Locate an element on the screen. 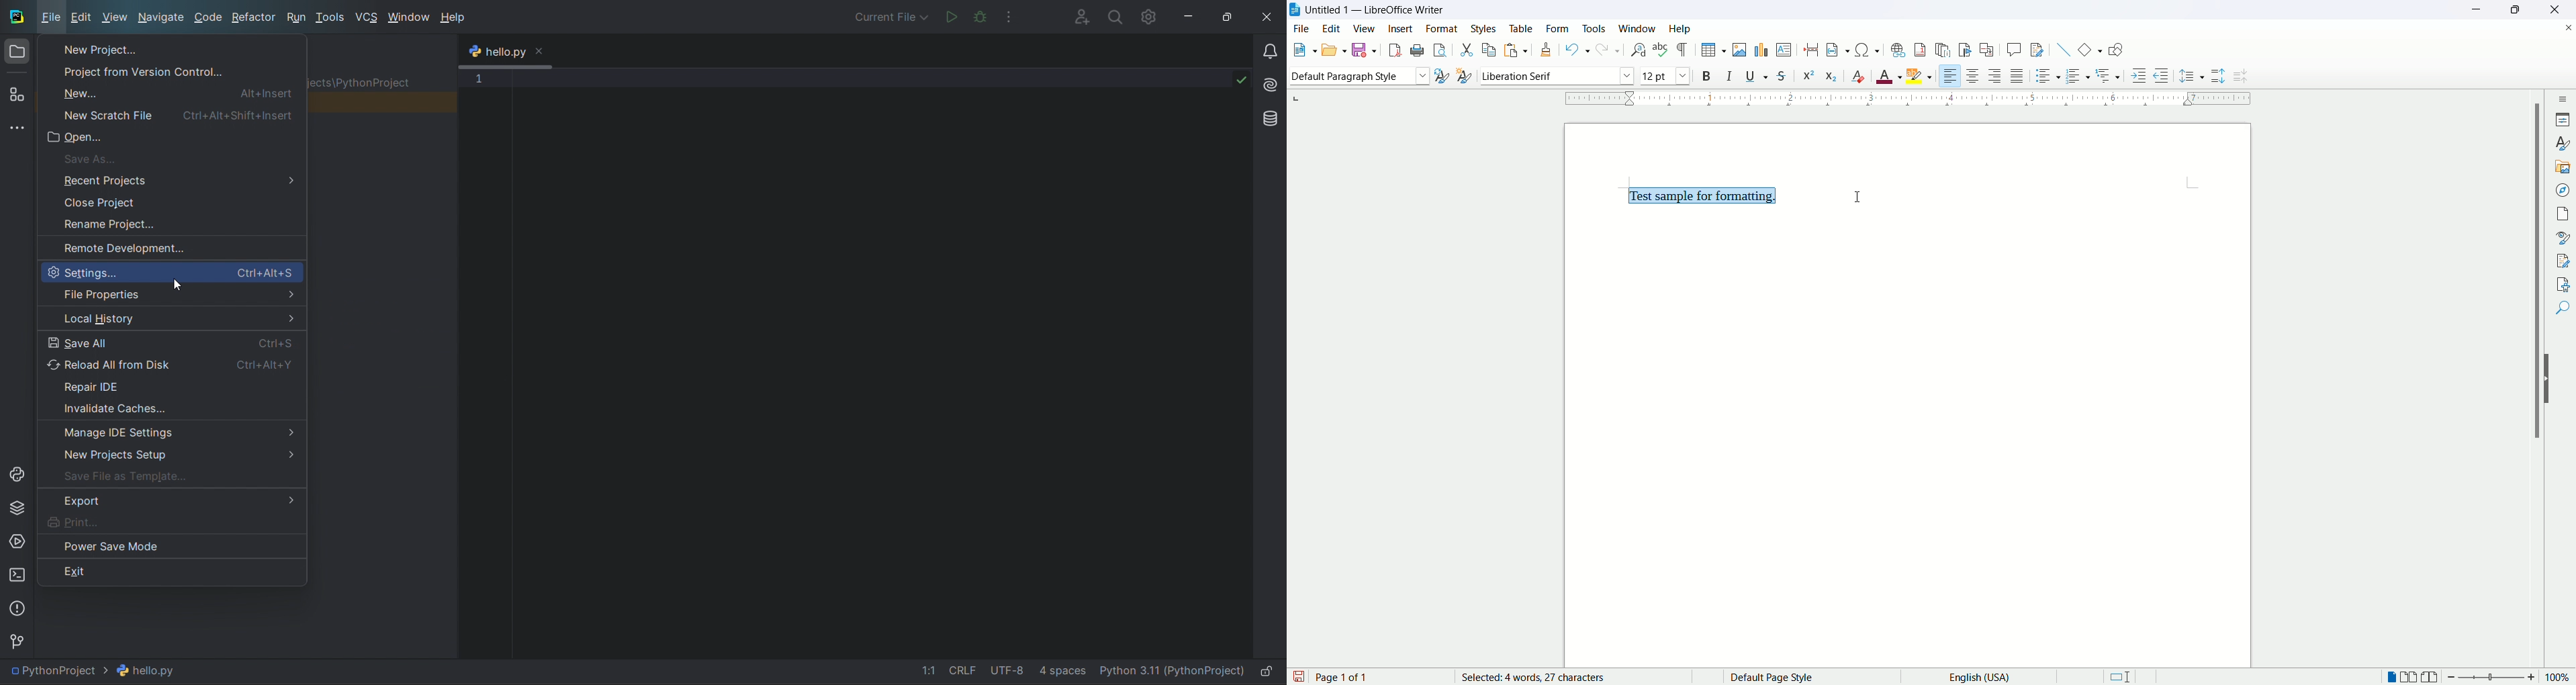 This screenshot has height=700, width=2576. strikethrough is located at coordinates (1780, 76).